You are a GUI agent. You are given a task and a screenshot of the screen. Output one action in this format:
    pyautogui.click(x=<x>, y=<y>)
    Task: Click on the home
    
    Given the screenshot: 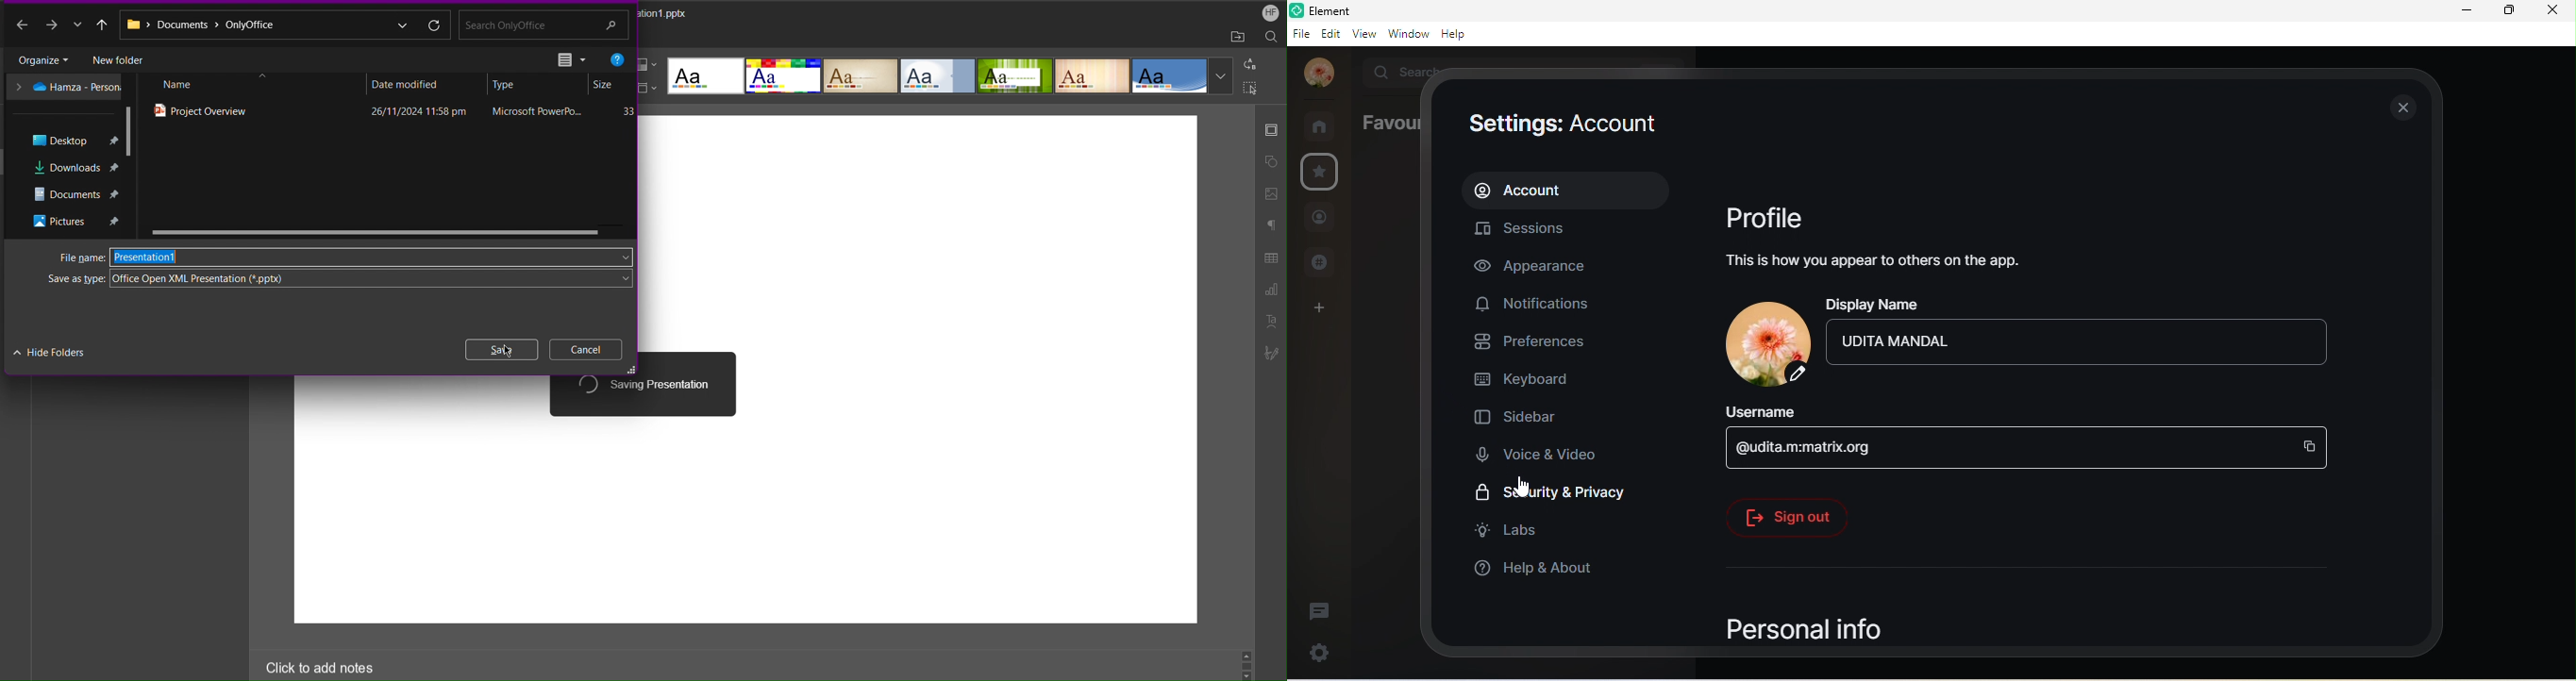 What is the action you would take?
    pyautogui.click(x=1325, y=126)
    